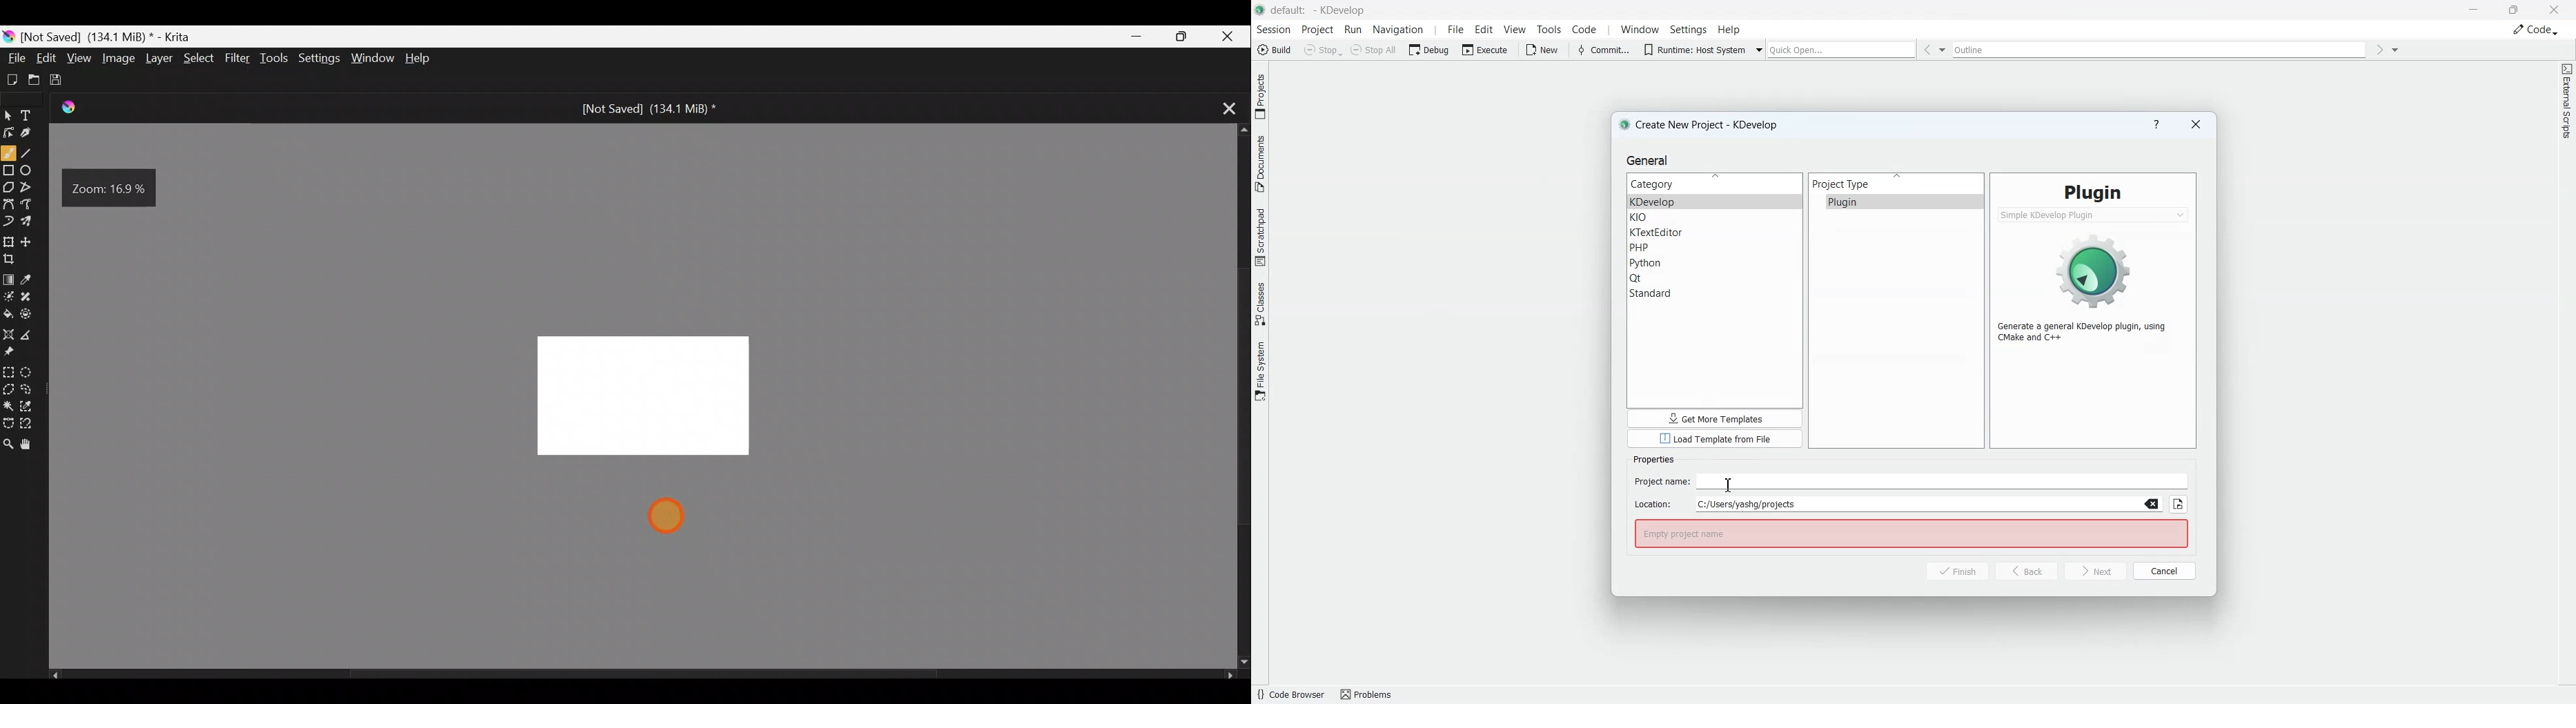 This screenshot has width=2576, height=728. Describe the element at coordinates (34, 111) in the screenshot. I see `Text tool` at that location.